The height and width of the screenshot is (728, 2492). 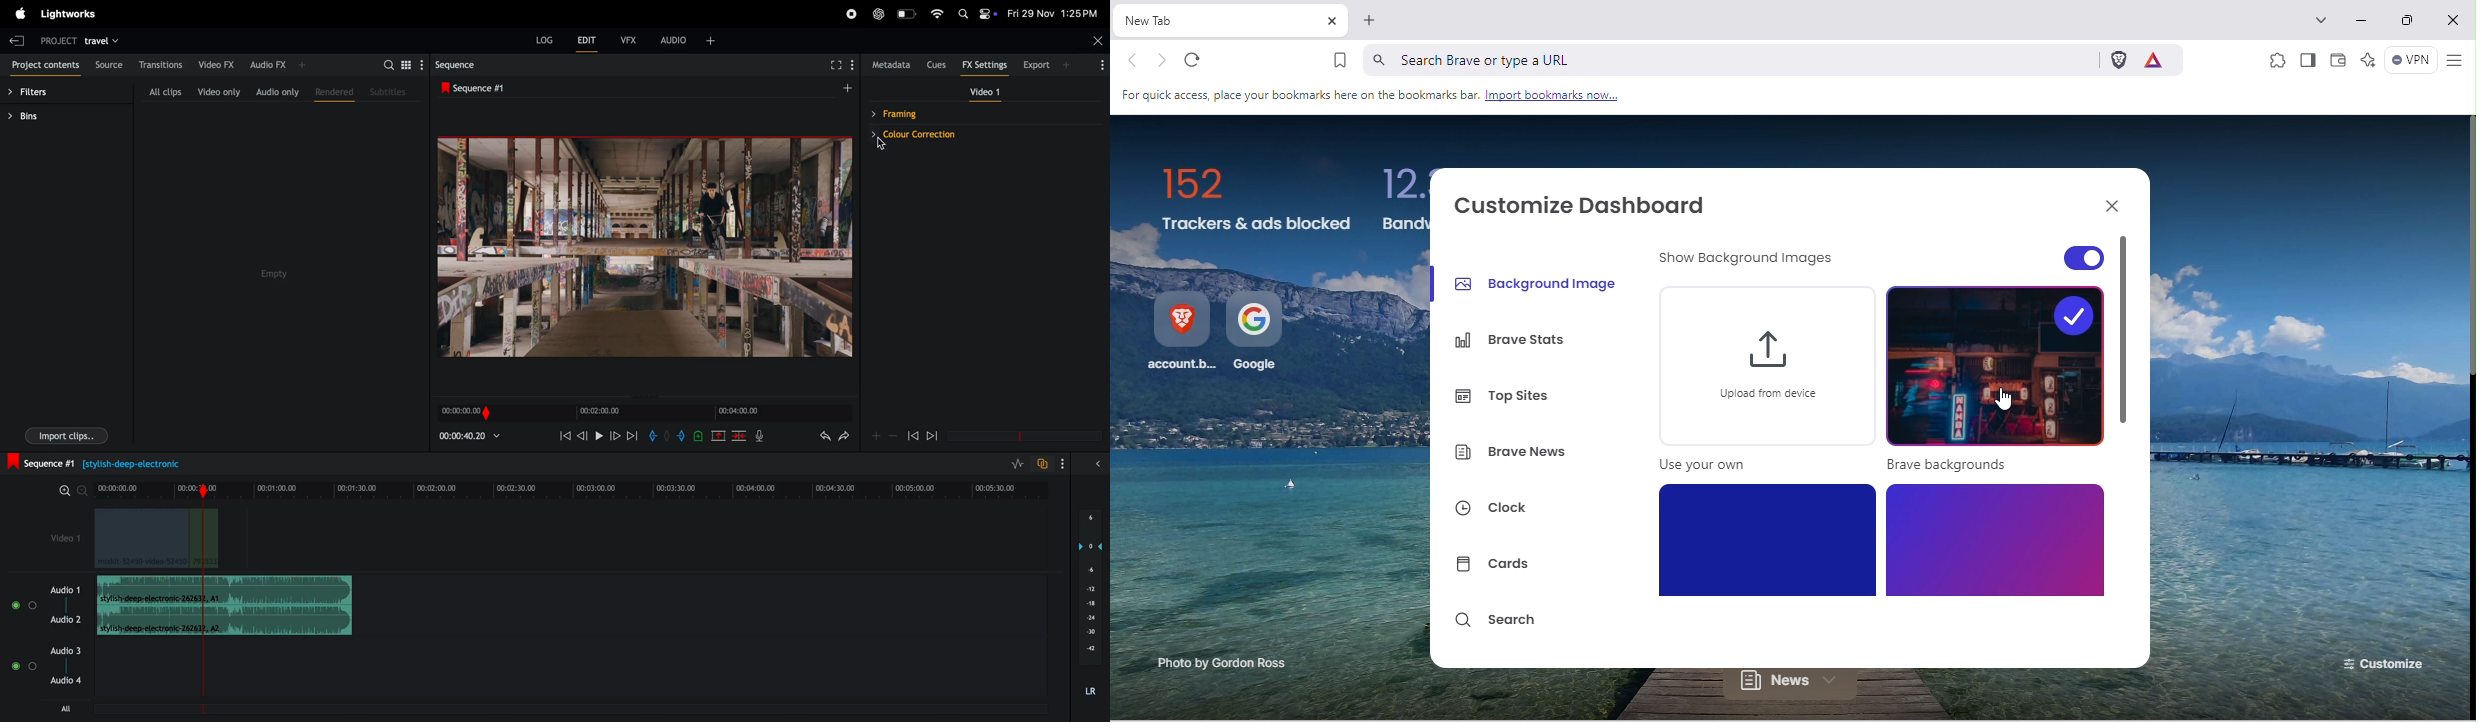 What do you see at coordinates (278, 65) in the screenshot?
I see `audio fx` at bounding box center [278, 65].